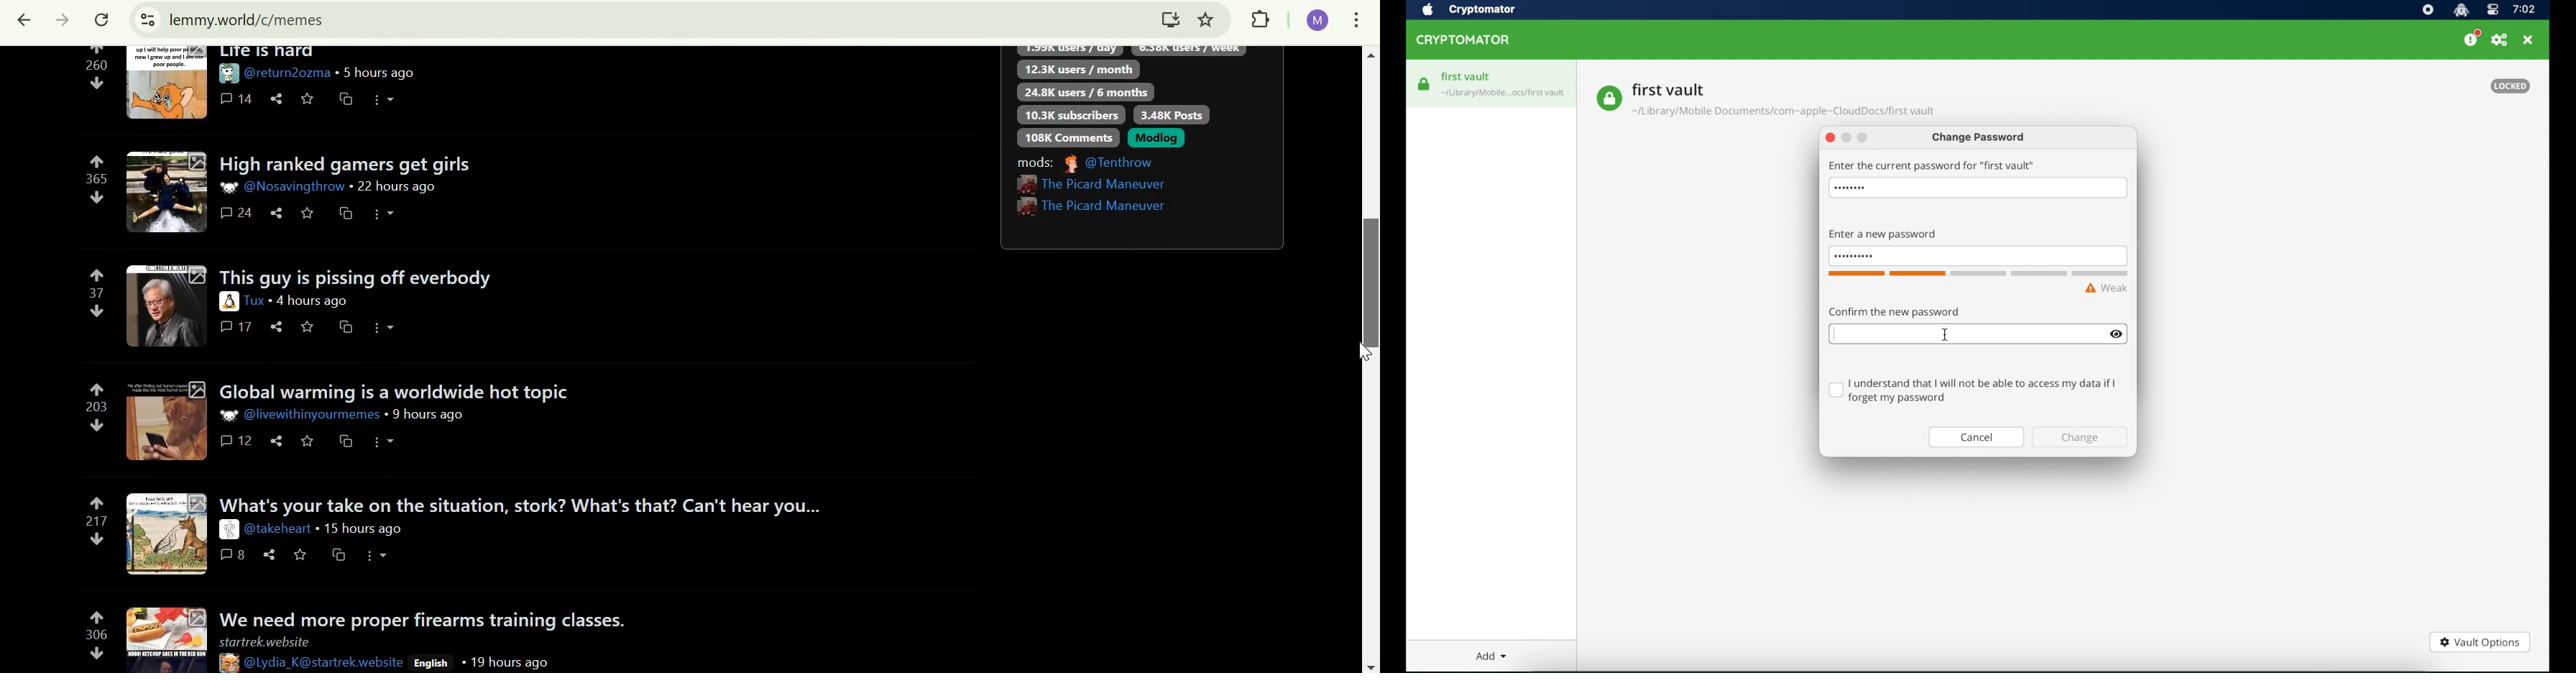 Image resolution: width=2576 pixels, height=700 pixels. Describe the element at coordinates (1668, 89) in the screenshot. I see `vault name` at that location.